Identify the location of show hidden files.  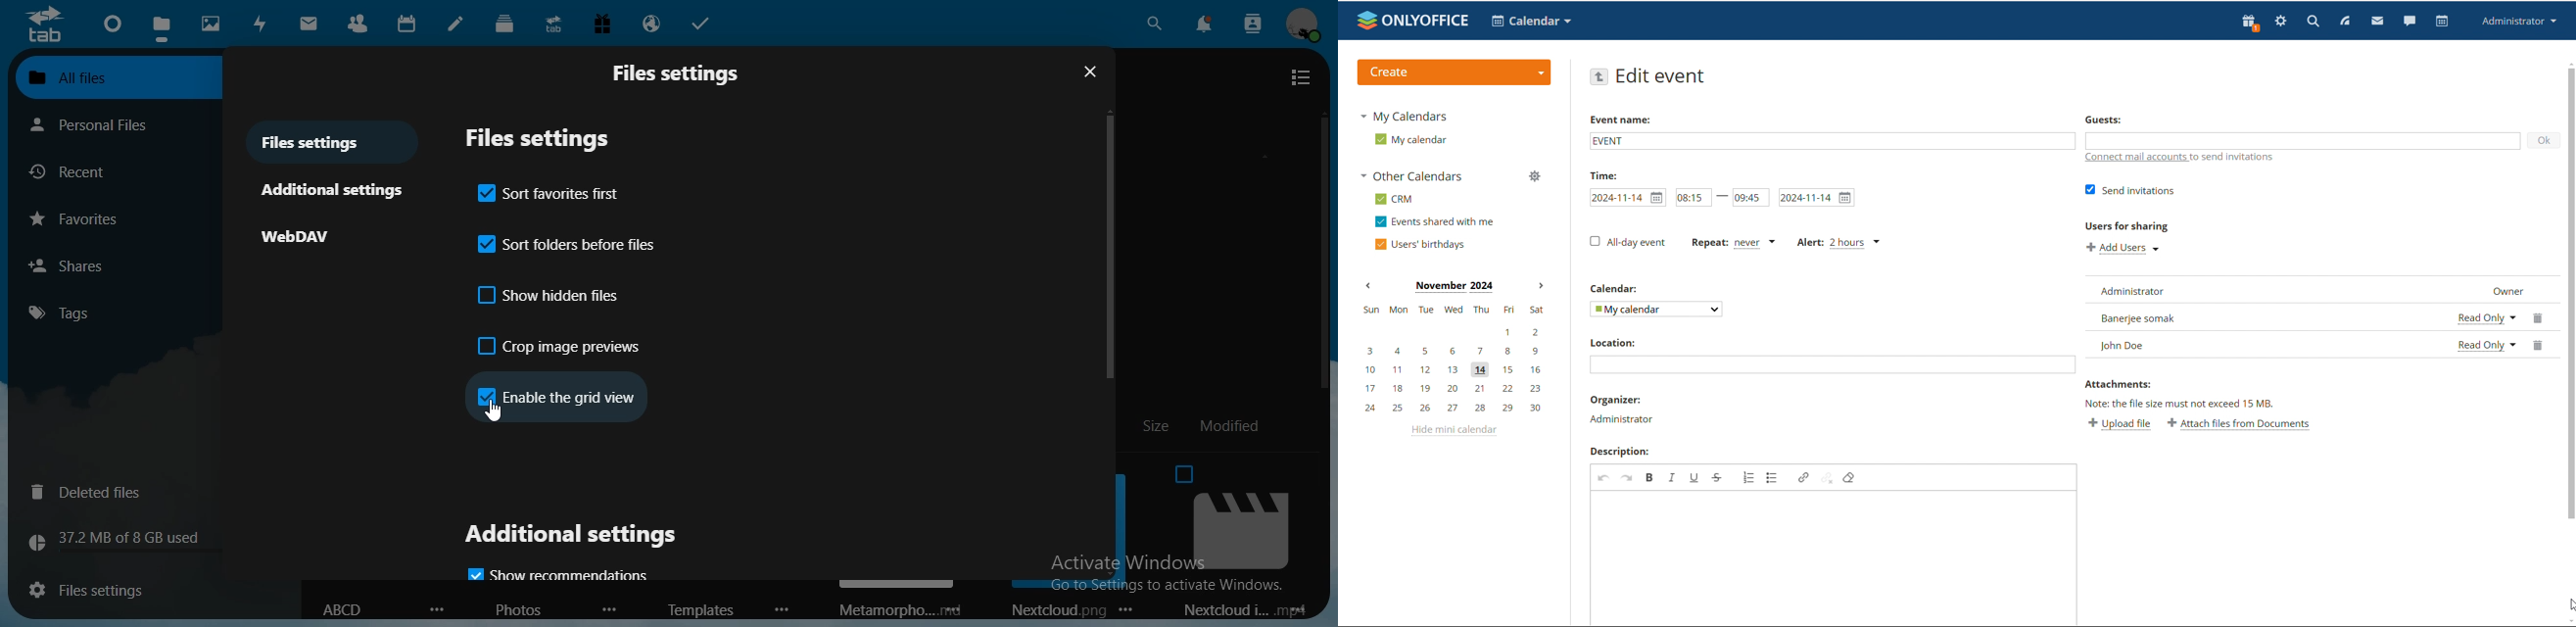
(551, 297).